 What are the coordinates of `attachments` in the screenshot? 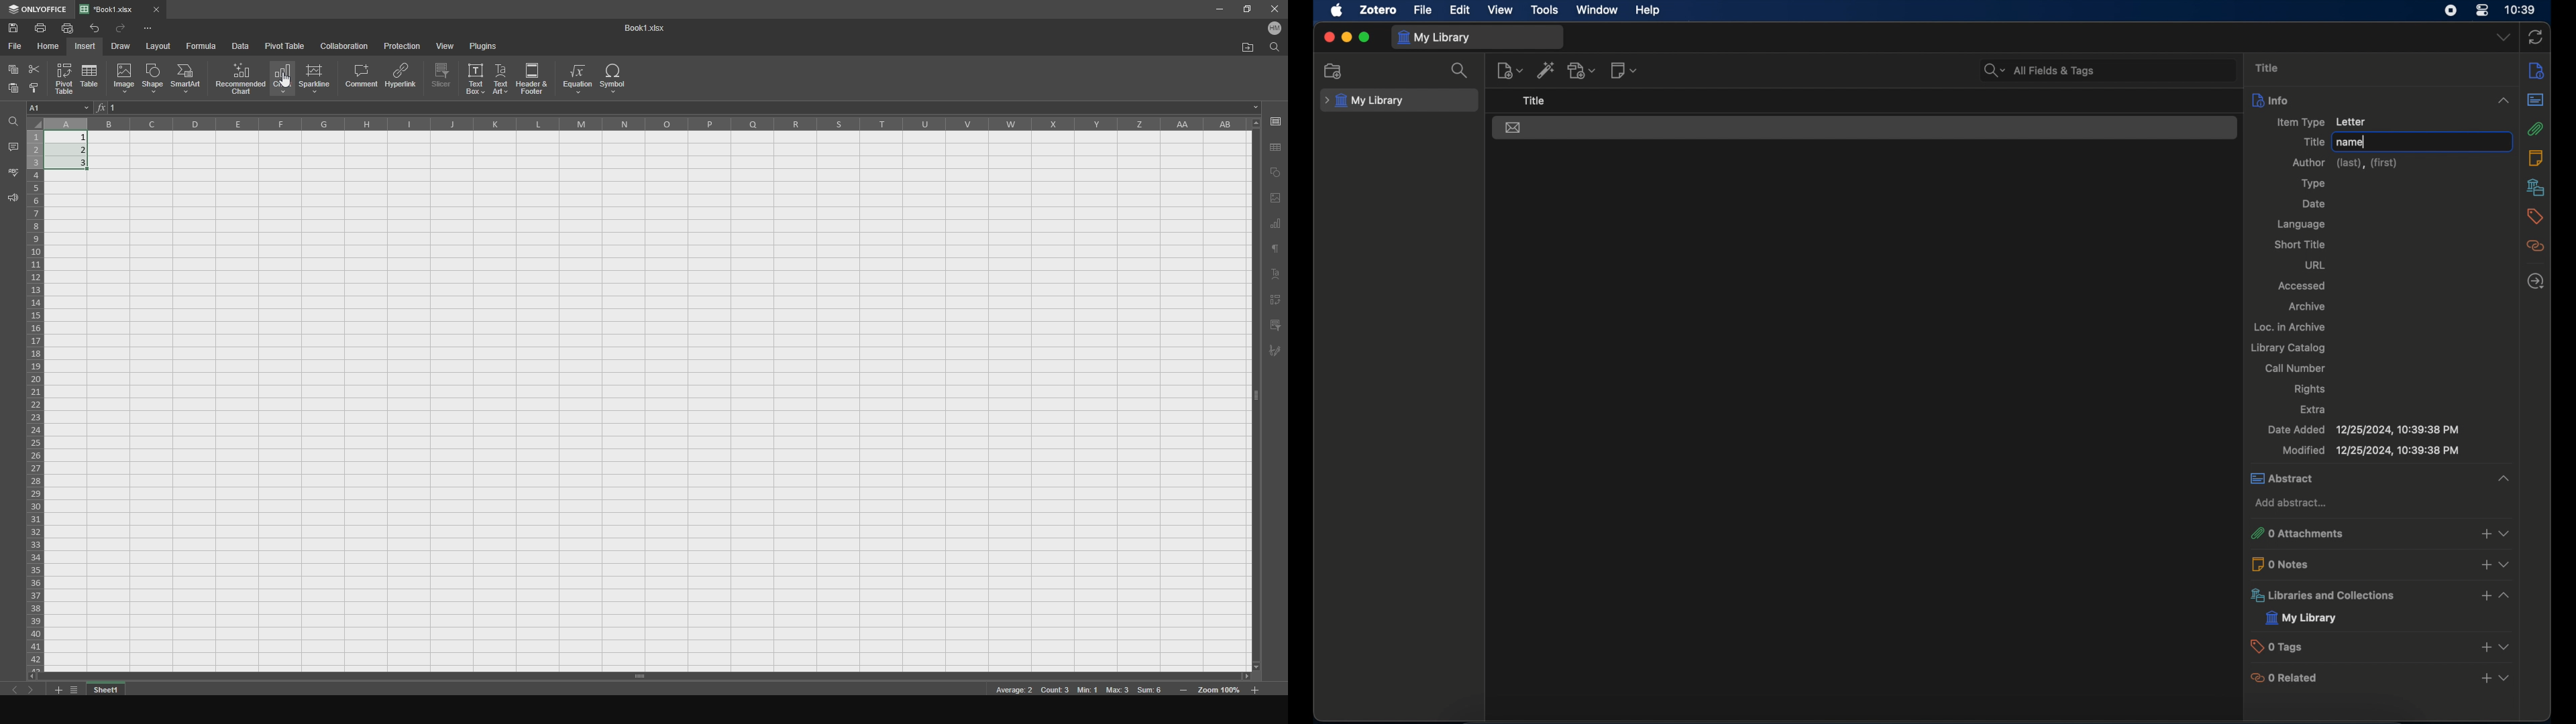 It's located at (2536, 129).